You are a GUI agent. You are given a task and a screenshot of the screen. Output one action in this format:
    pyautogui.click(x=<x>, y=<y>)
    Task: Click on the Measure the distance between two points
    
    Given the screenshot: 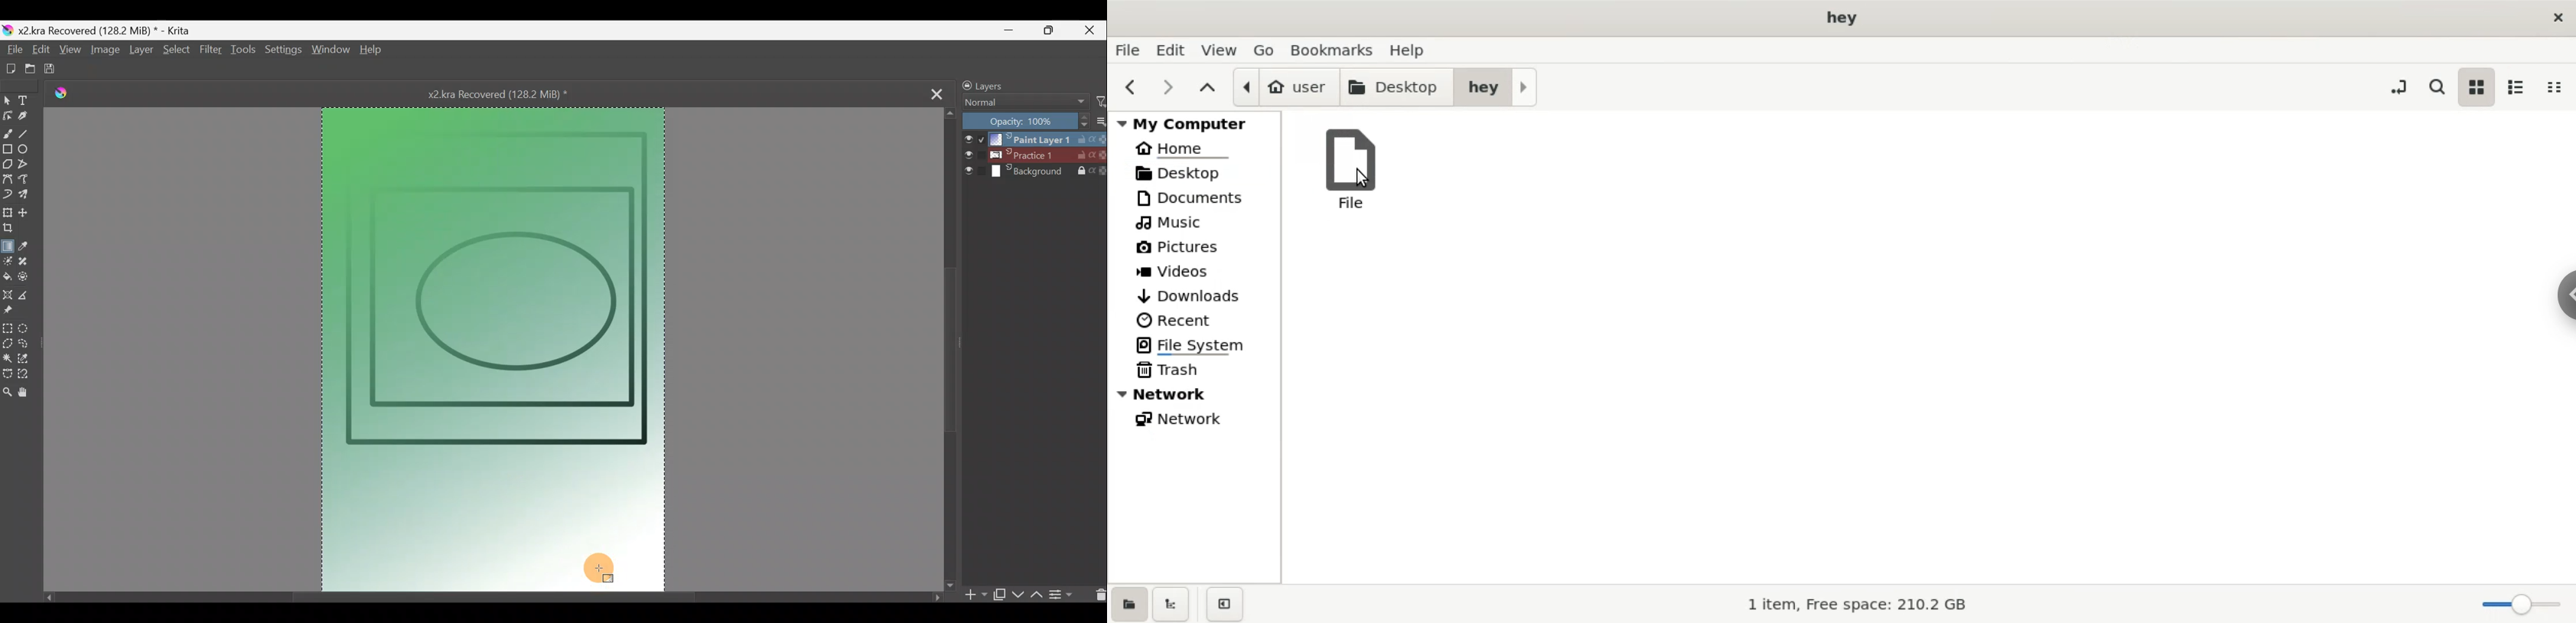 What is the action you would take?
    pyautogui.click(x=28, y=299)
    